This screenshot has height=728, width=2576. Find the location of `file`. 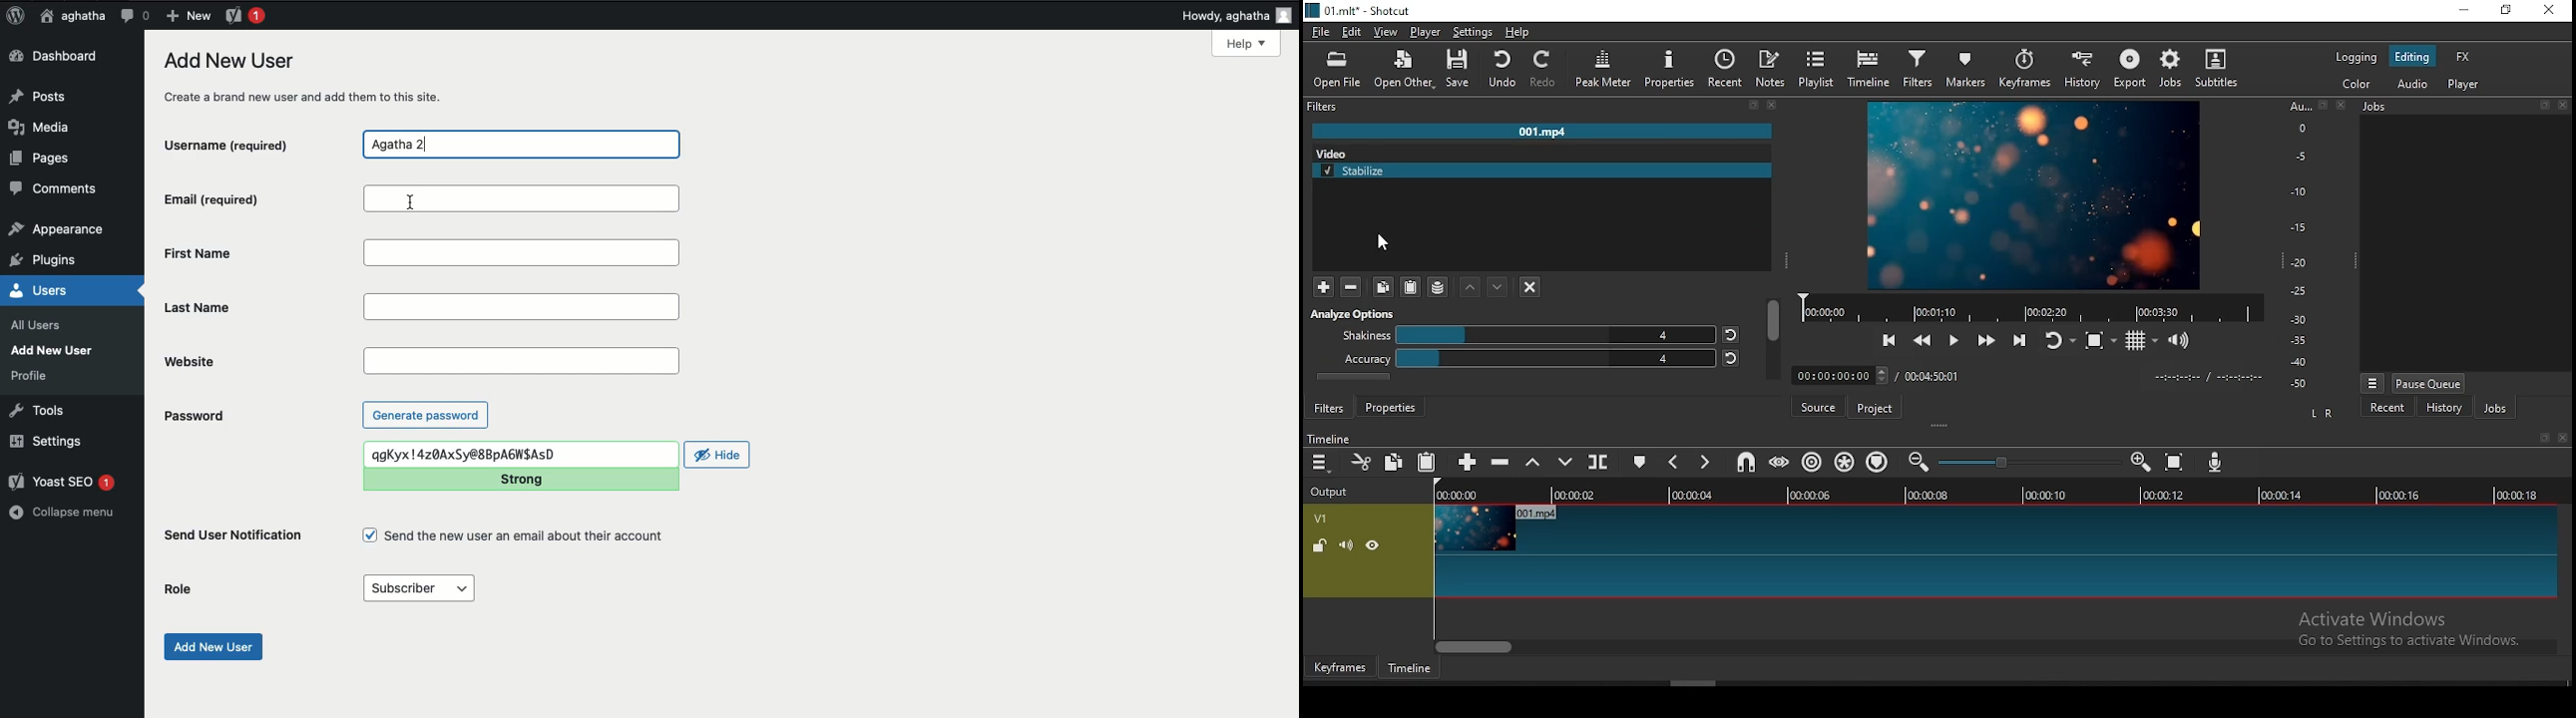

file is located at coordinates (1322, 31).